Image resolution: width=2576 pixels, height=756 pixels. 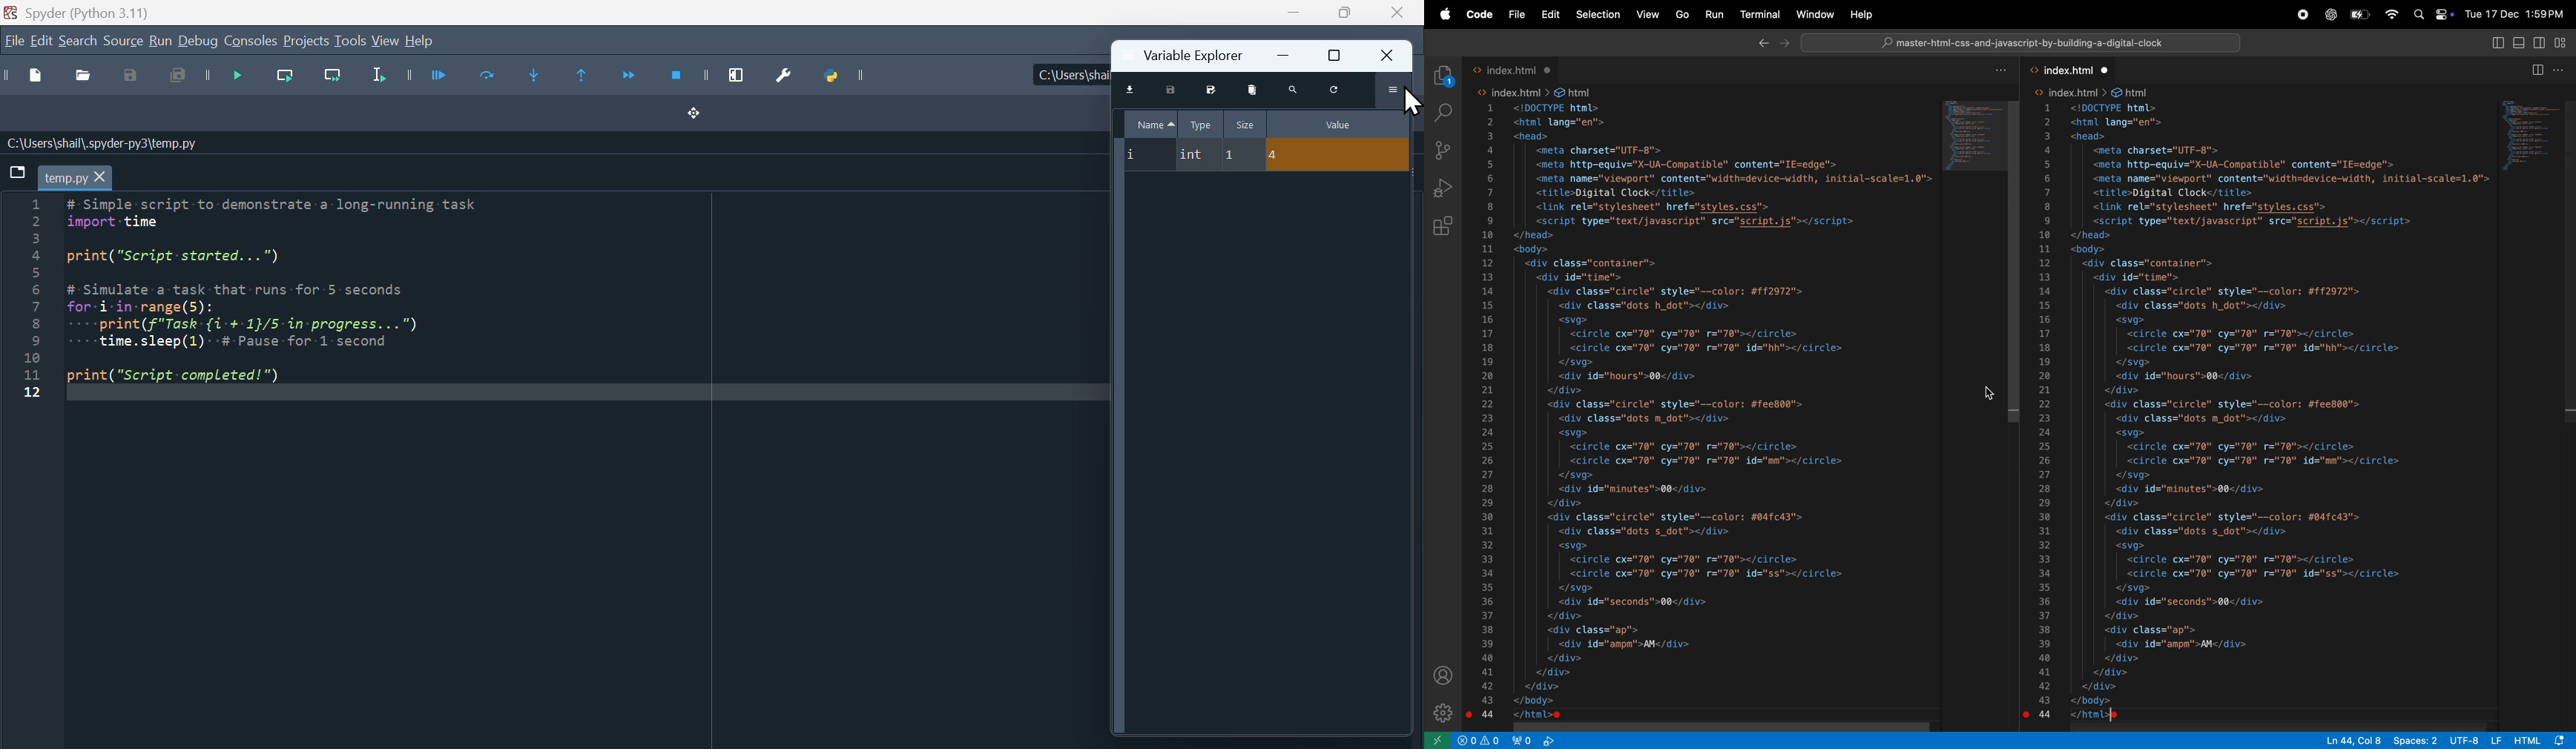 What do you see at coordinates (378, 79) in the screenshot?
I see `Run selection` at bounding box center [378, 79].